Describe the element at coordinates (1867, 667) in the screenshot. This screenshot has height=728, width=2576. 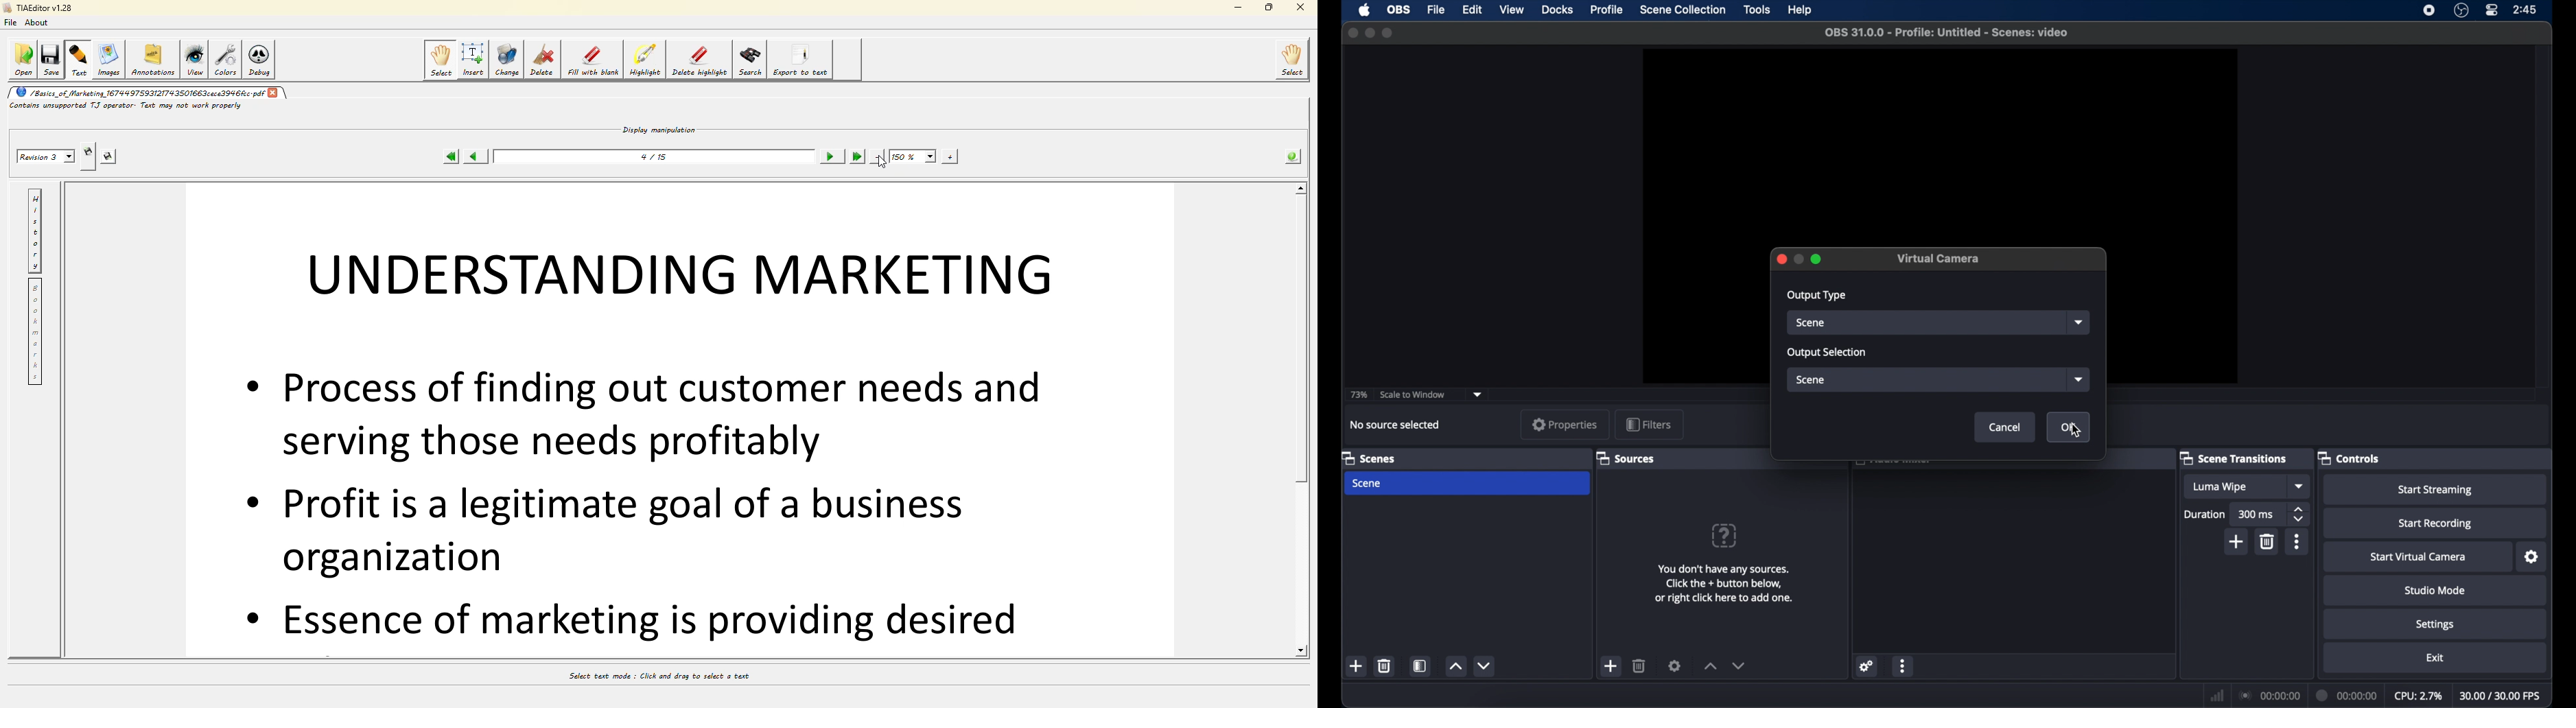
I see `settings` at that location.